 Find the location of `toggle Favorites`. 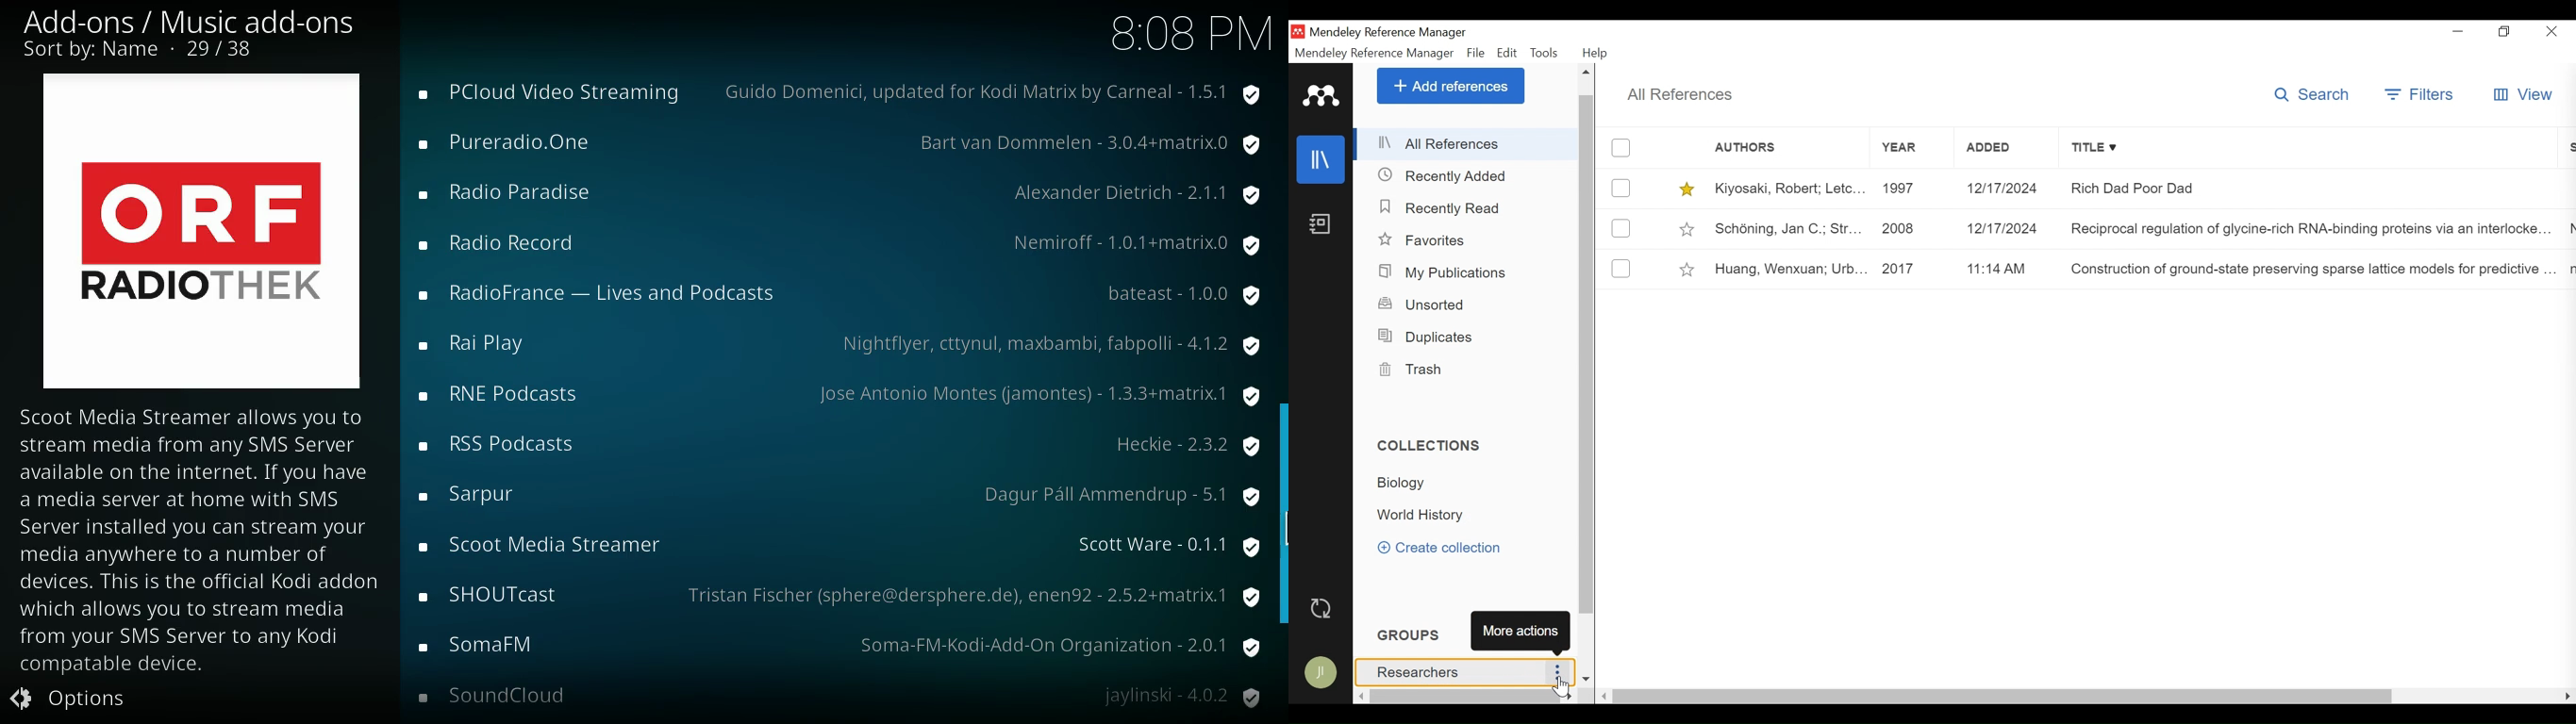

toggle Favorites is located at coordinates (1689, 229).